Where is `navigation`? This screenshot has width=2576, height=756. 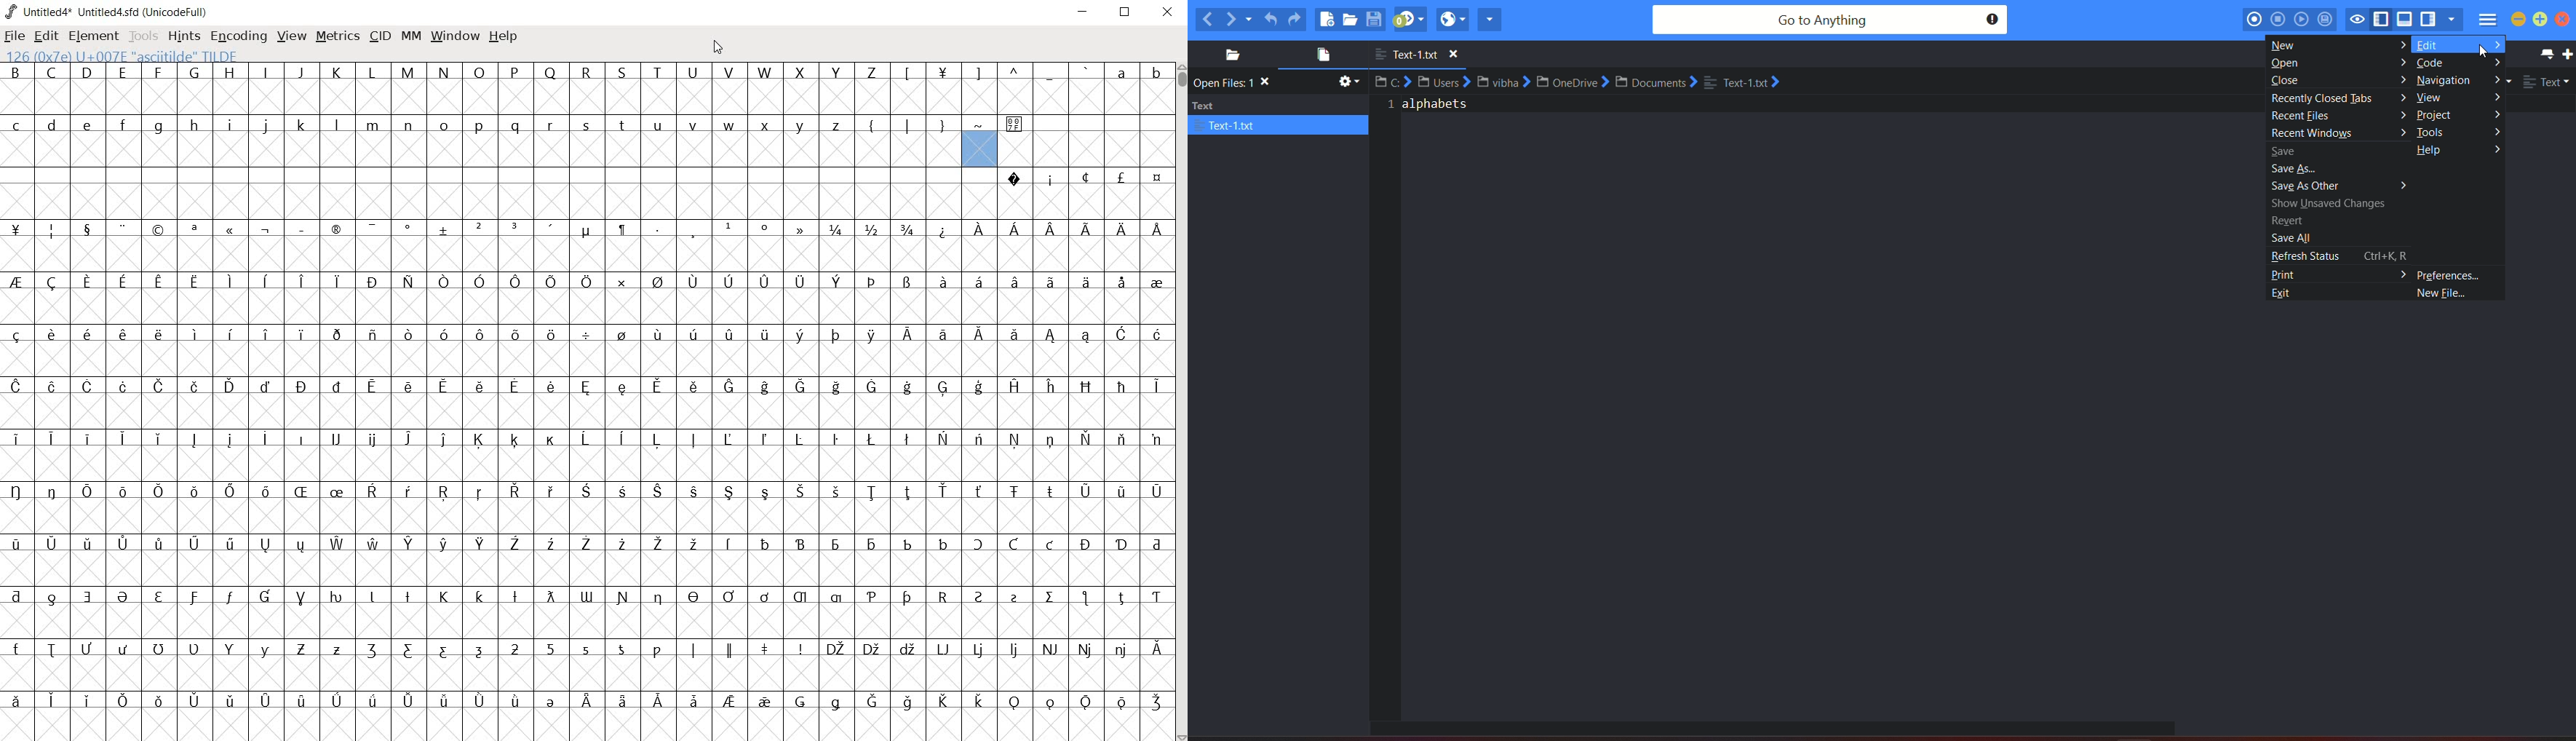 navigation is located at coordinates (2446, 80).